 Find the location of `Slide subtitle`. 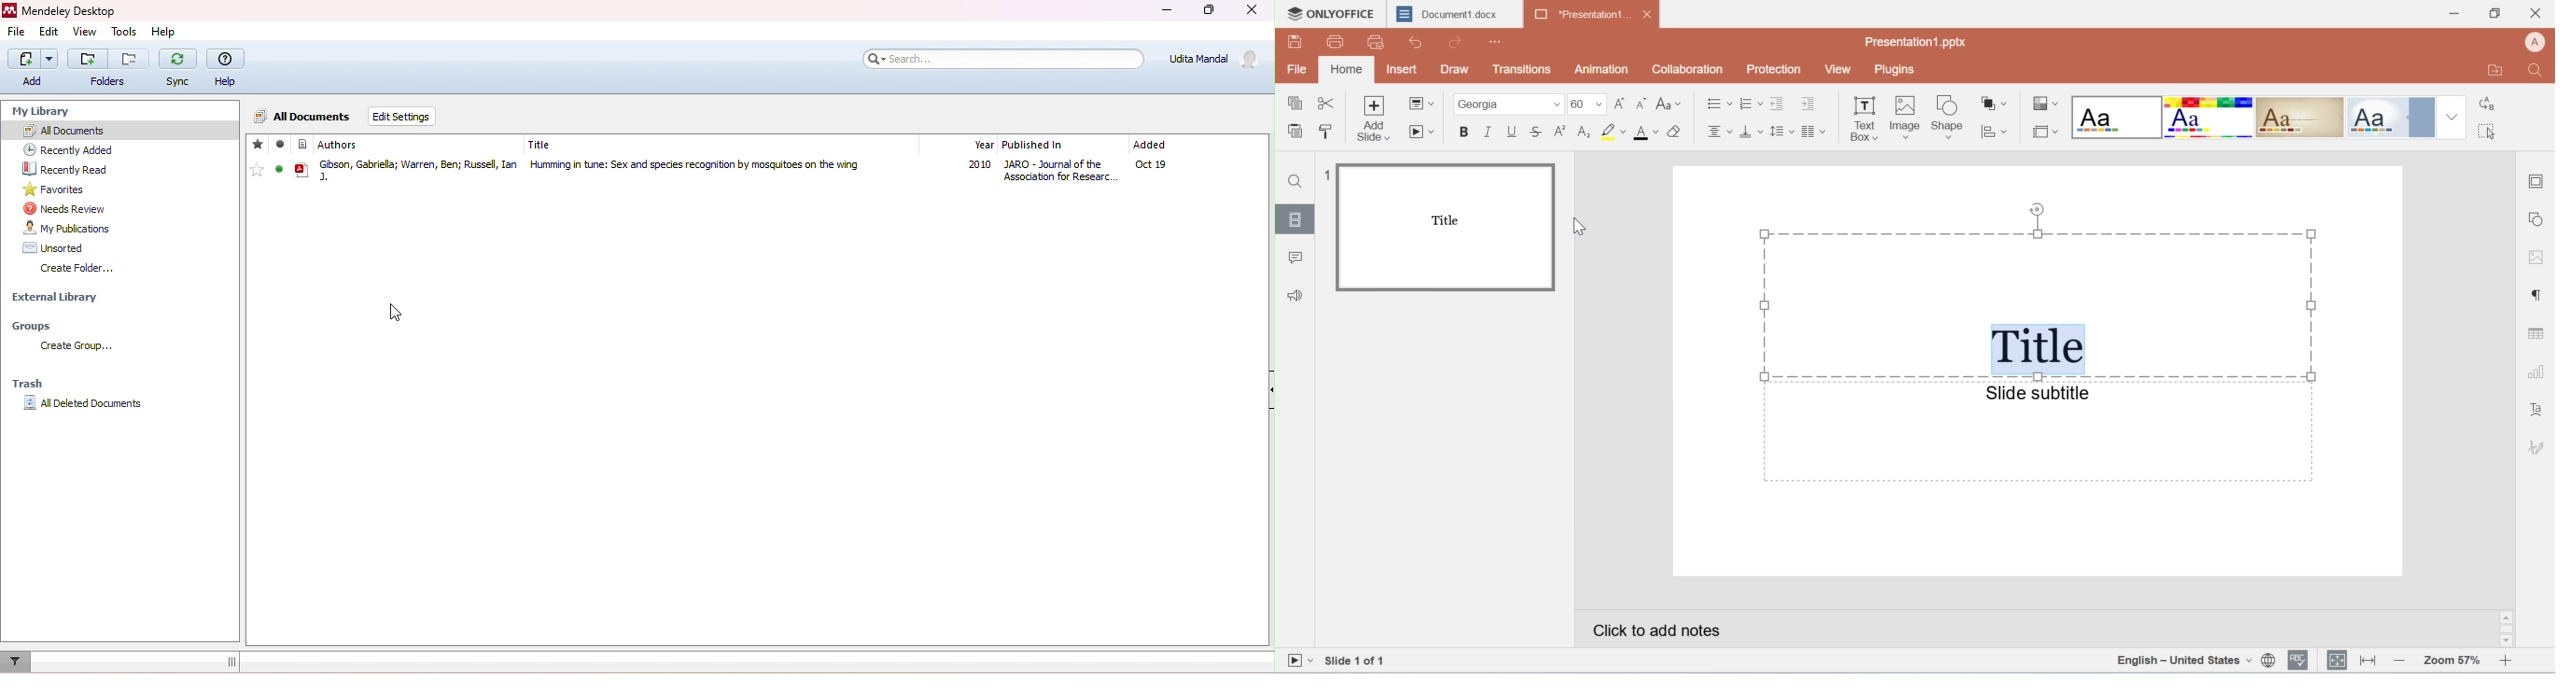

Slide subtitle is located at coordinates (2033, 394).